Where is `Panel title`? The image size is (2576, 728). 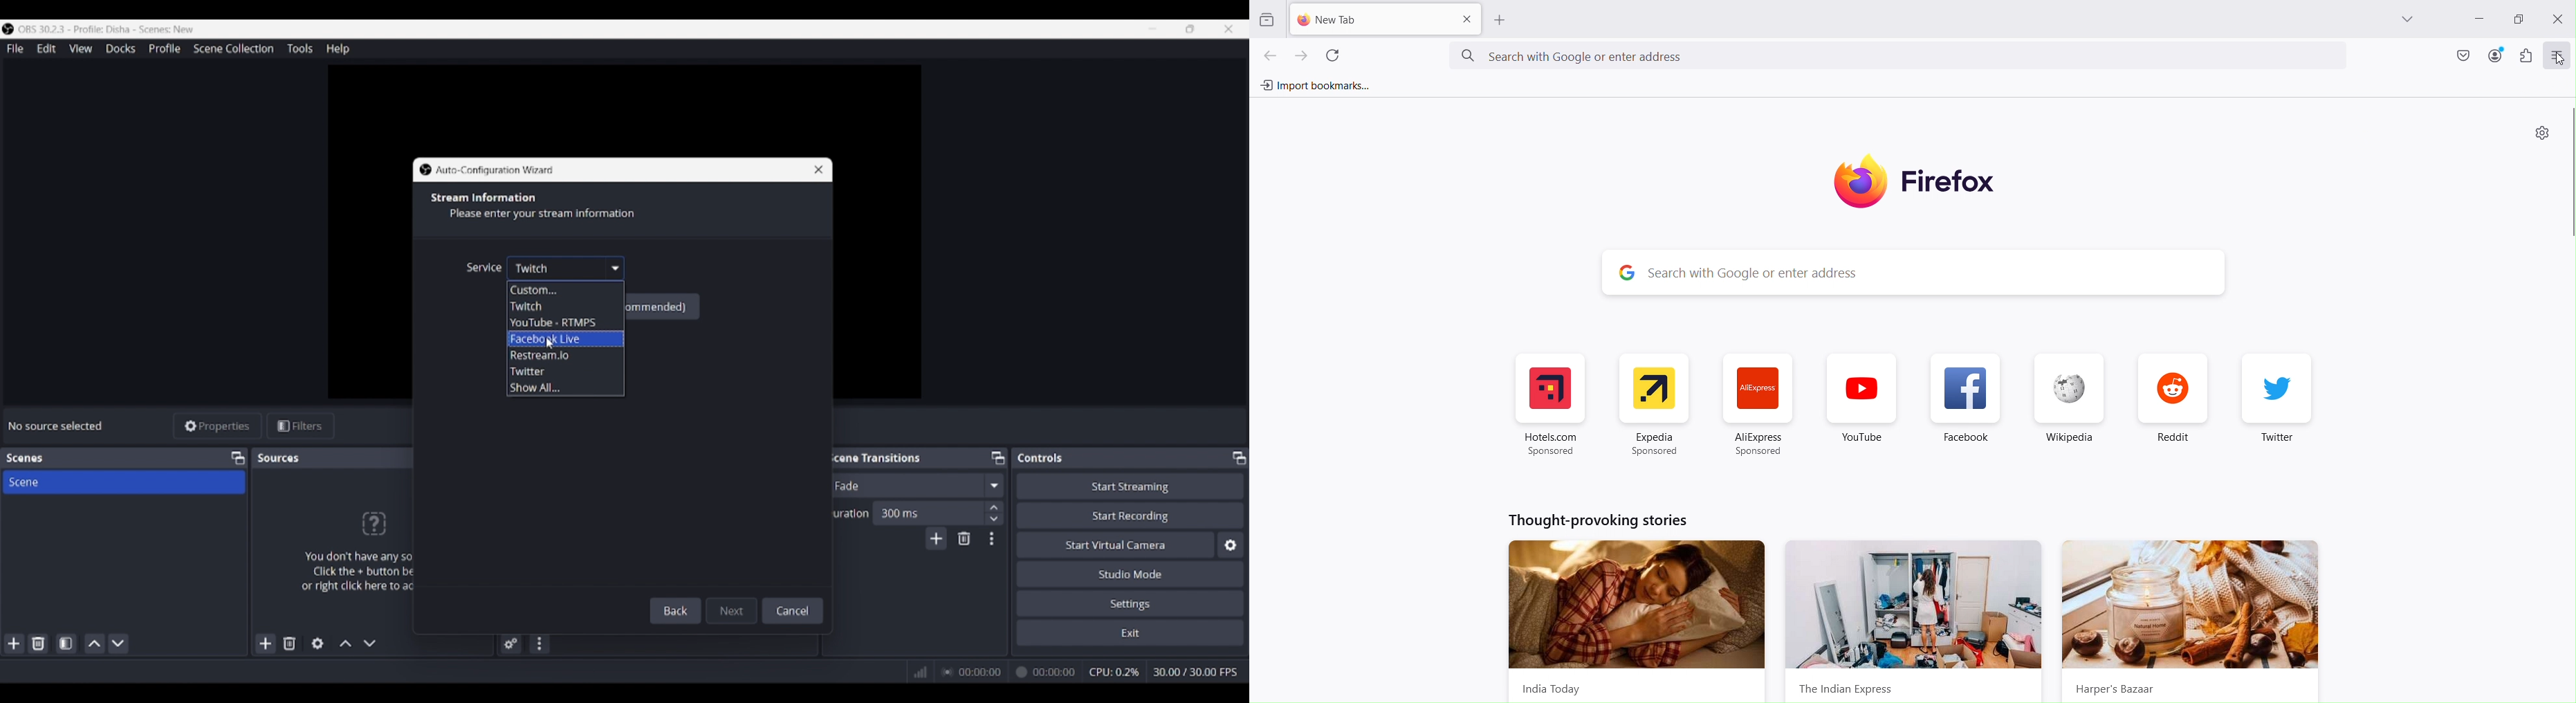
Panel title is located at coordinates (25, 458).